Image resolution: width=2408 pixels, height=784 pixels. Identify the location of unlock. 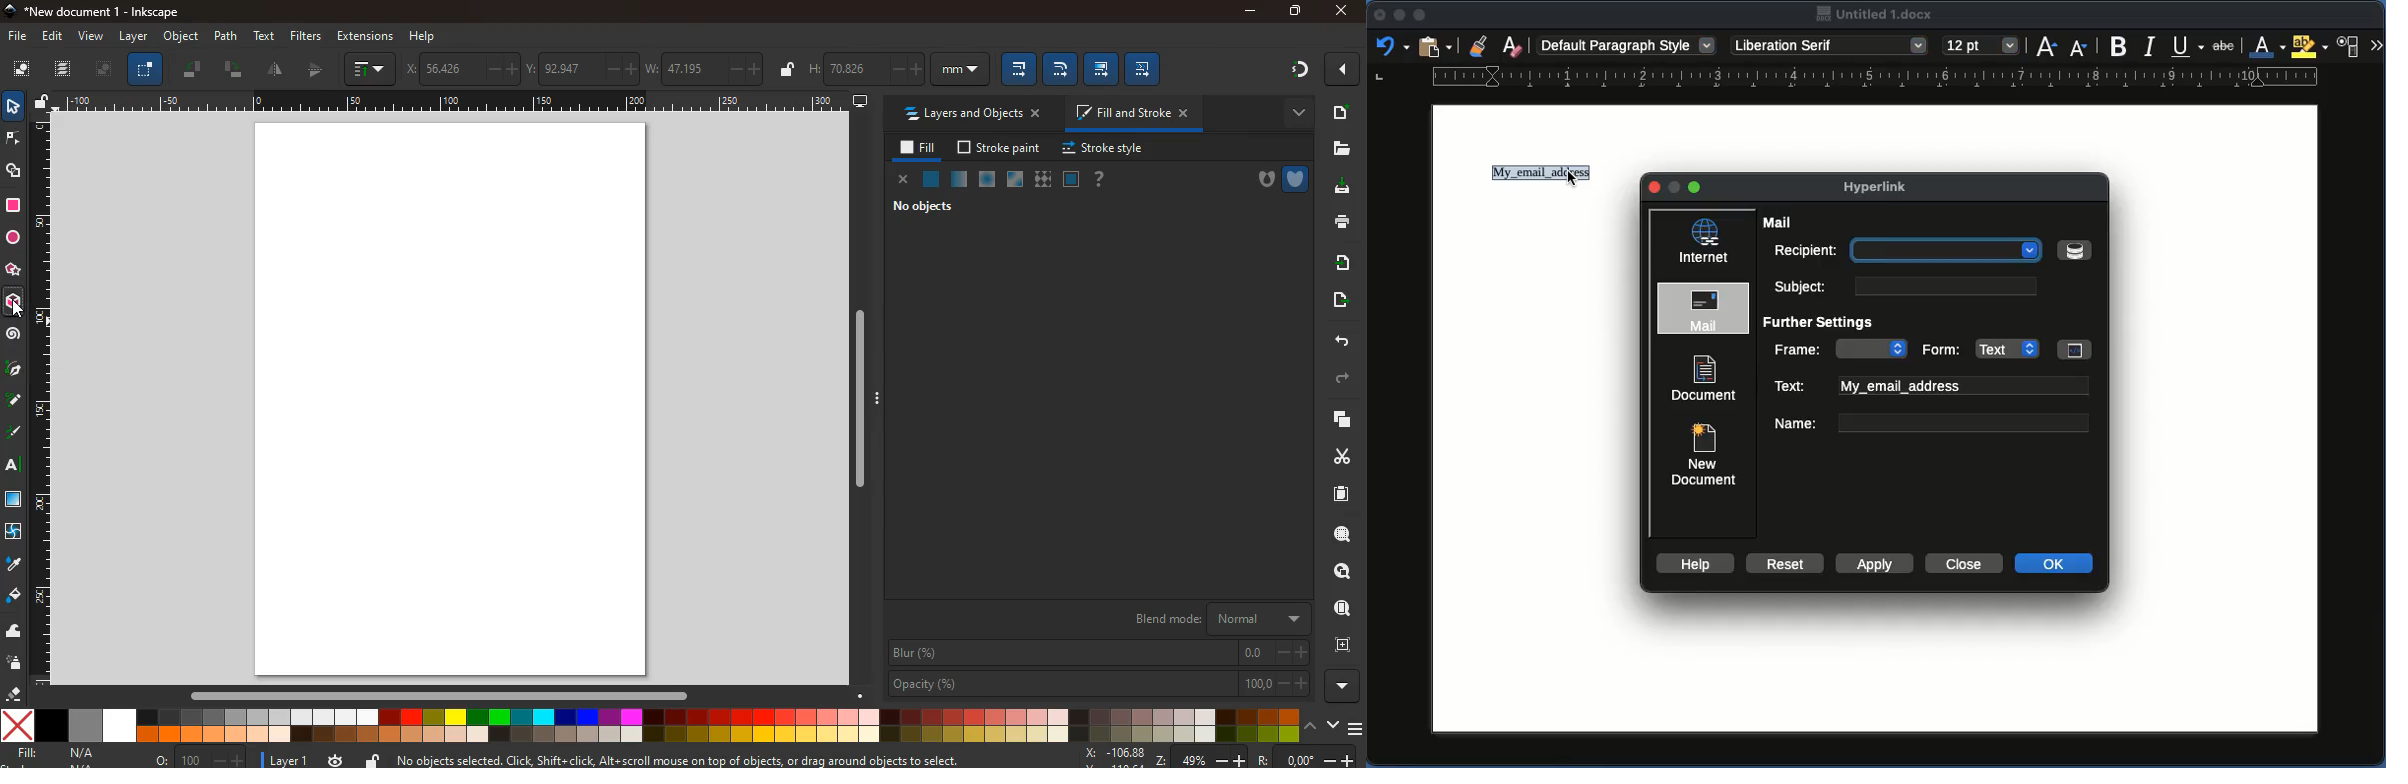
(372, 758).